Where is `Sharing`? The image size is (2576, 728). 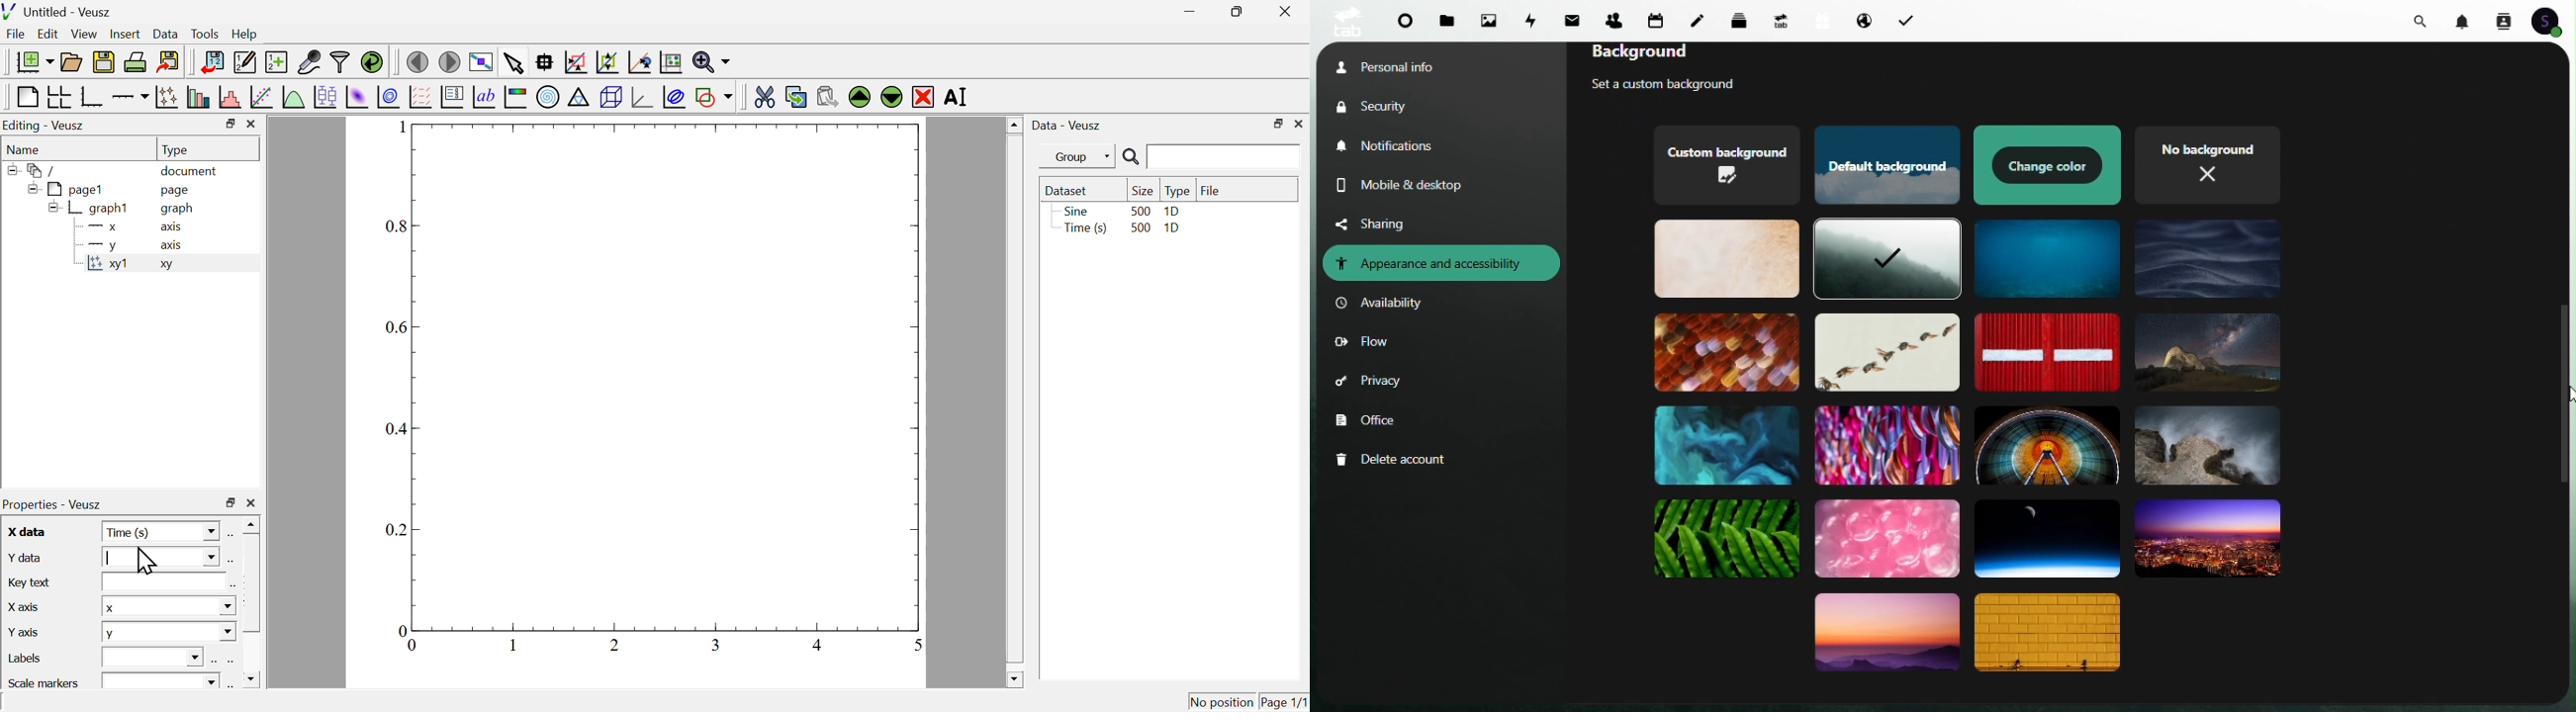 Sharing is located at coordinates (1386, 222).